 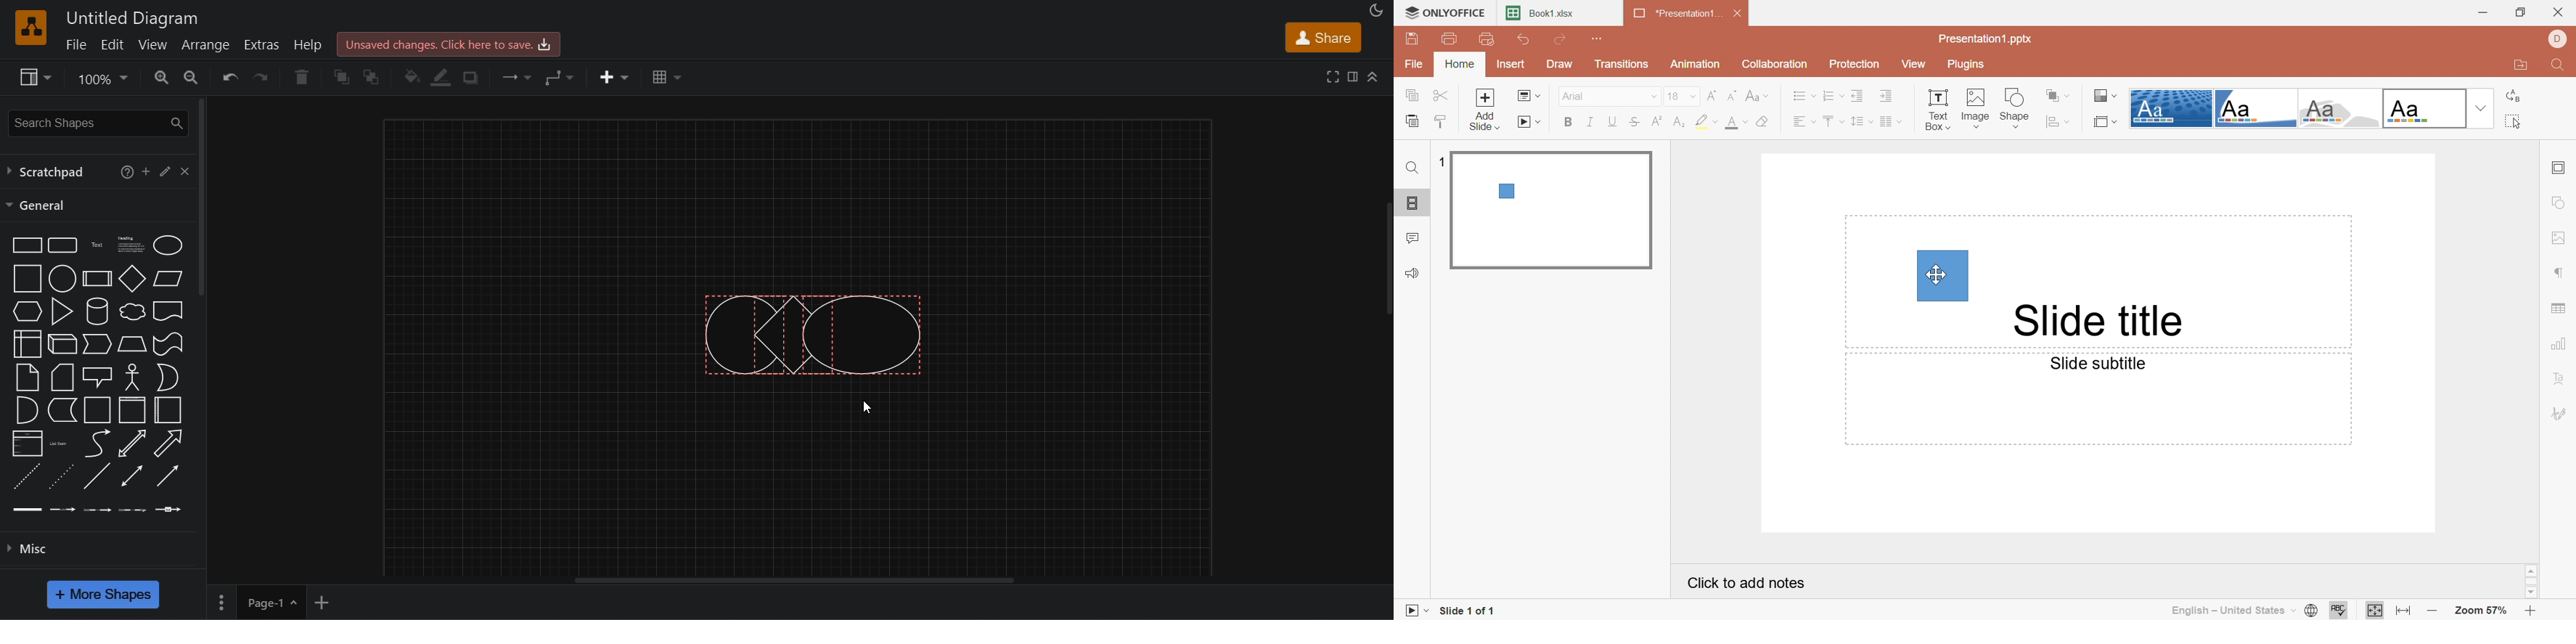 What do you see at coordinates (2524, 12) in the screenshot?
I see `Restore Down` at bounding box center [2524, 12].